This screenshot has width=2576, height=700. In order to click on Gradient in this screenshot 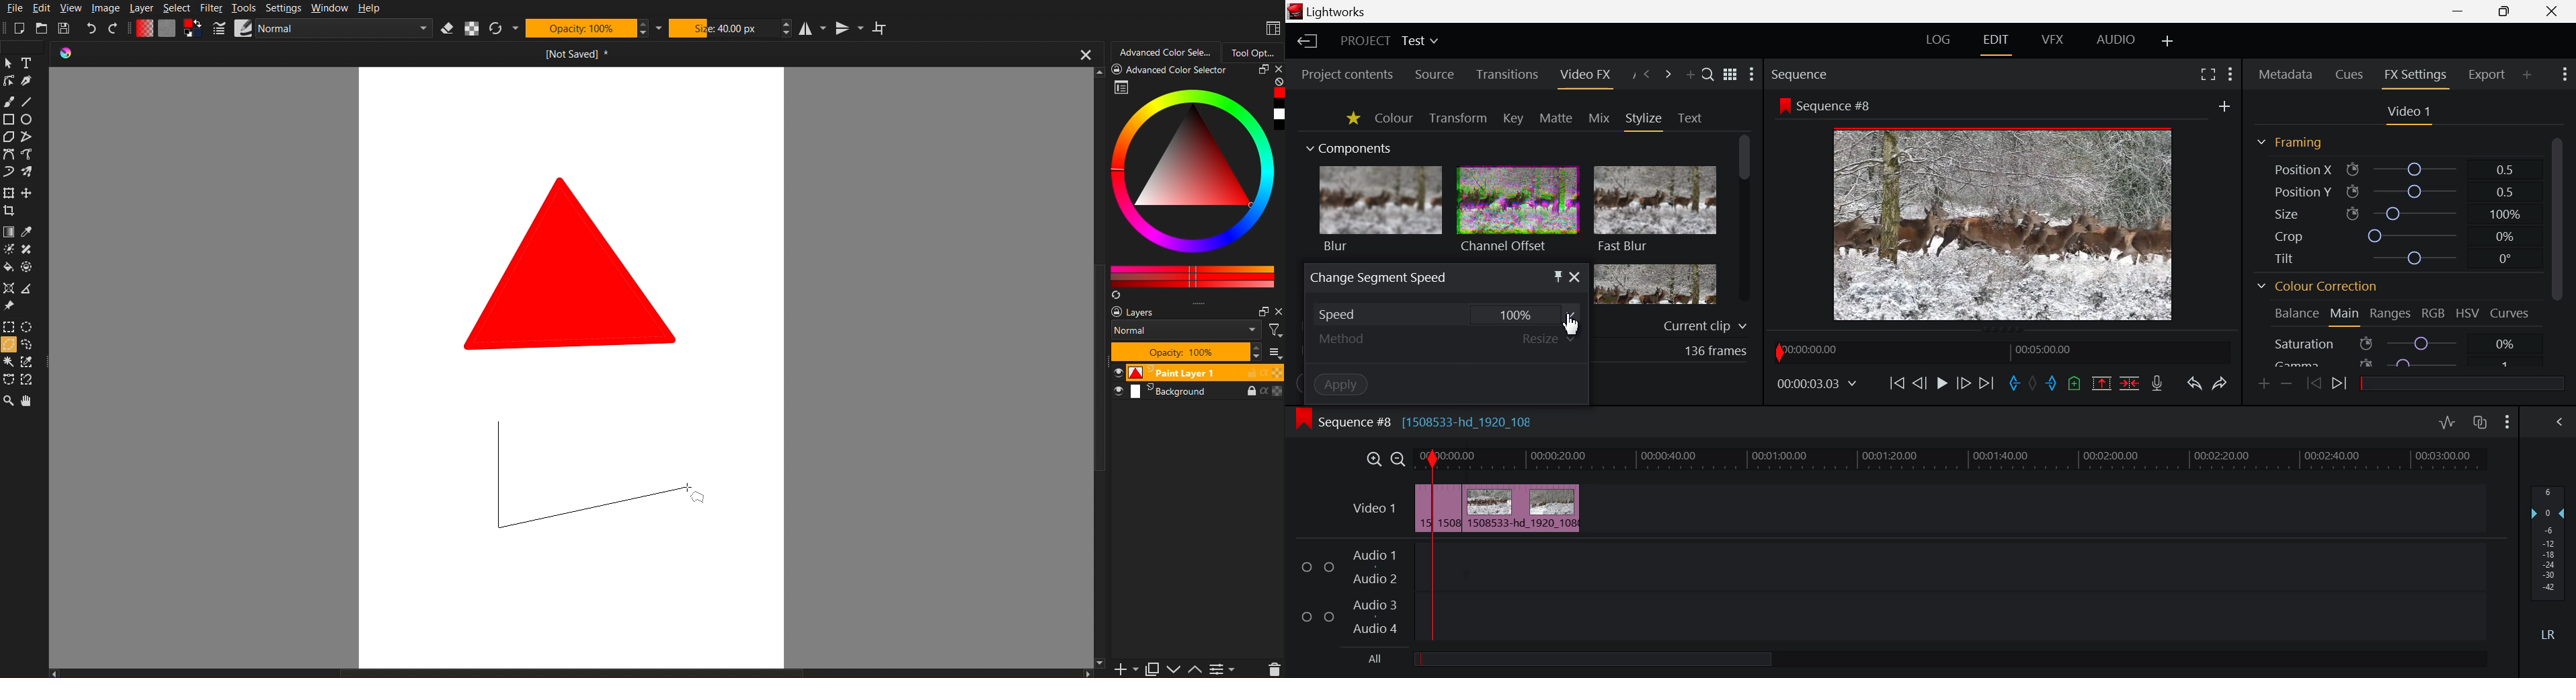, I will do `click(8, 233)`.